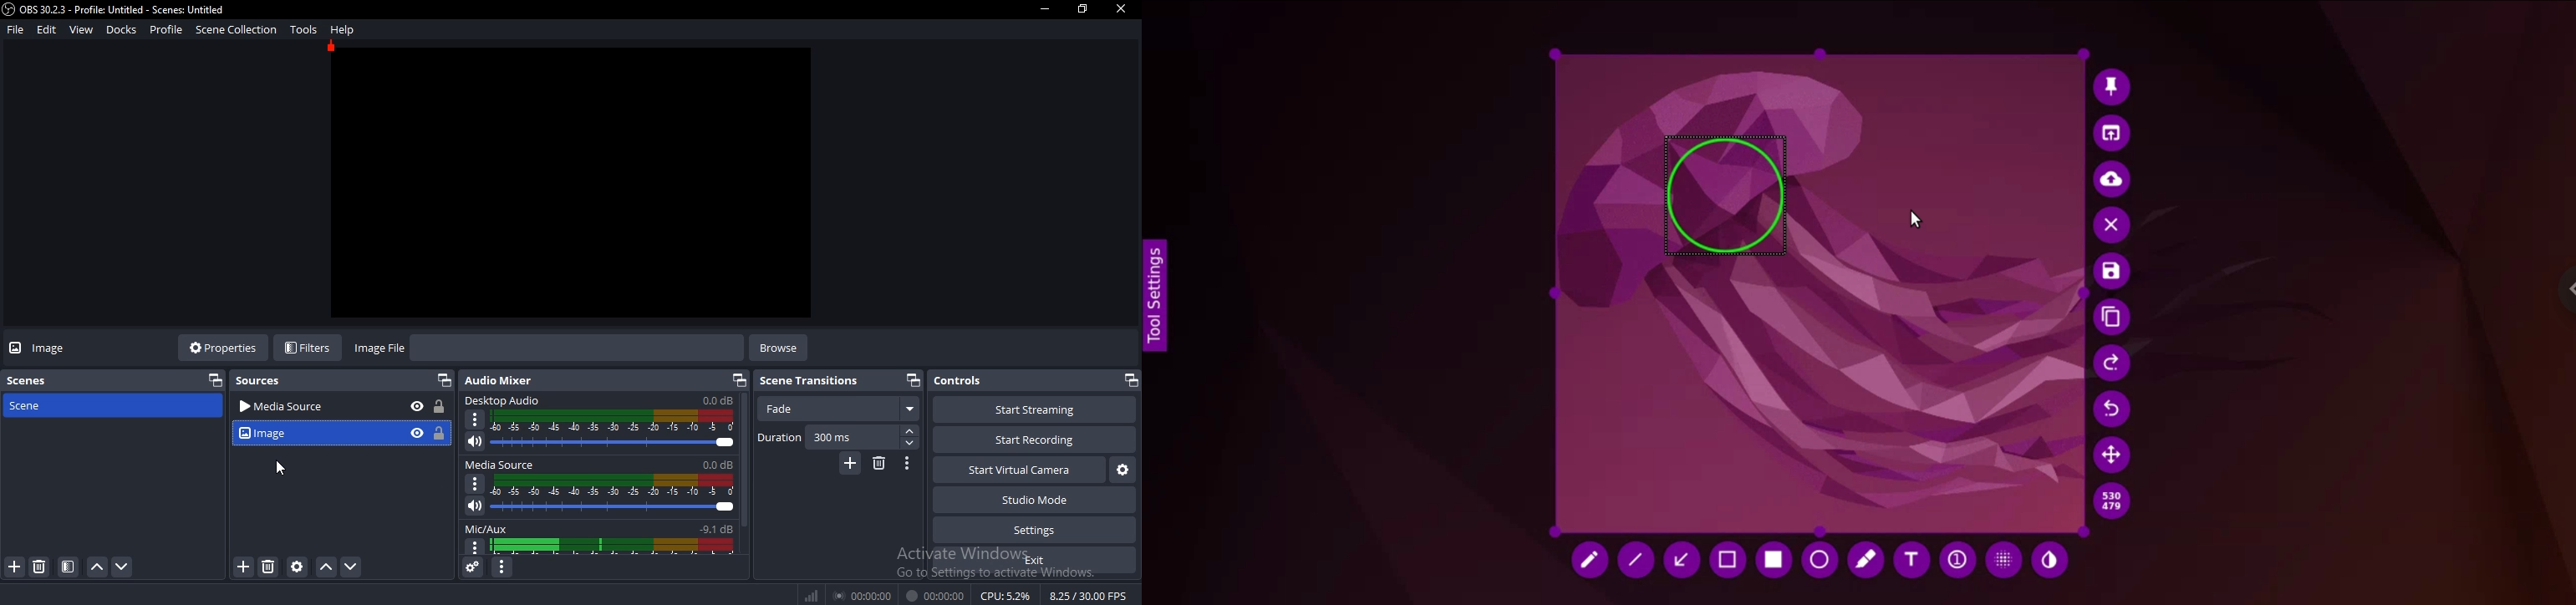 This screenshot has height=616, width=2576. Describe the element at coordinates (282, 470) in the screenshot. I see `cursor` at that location.